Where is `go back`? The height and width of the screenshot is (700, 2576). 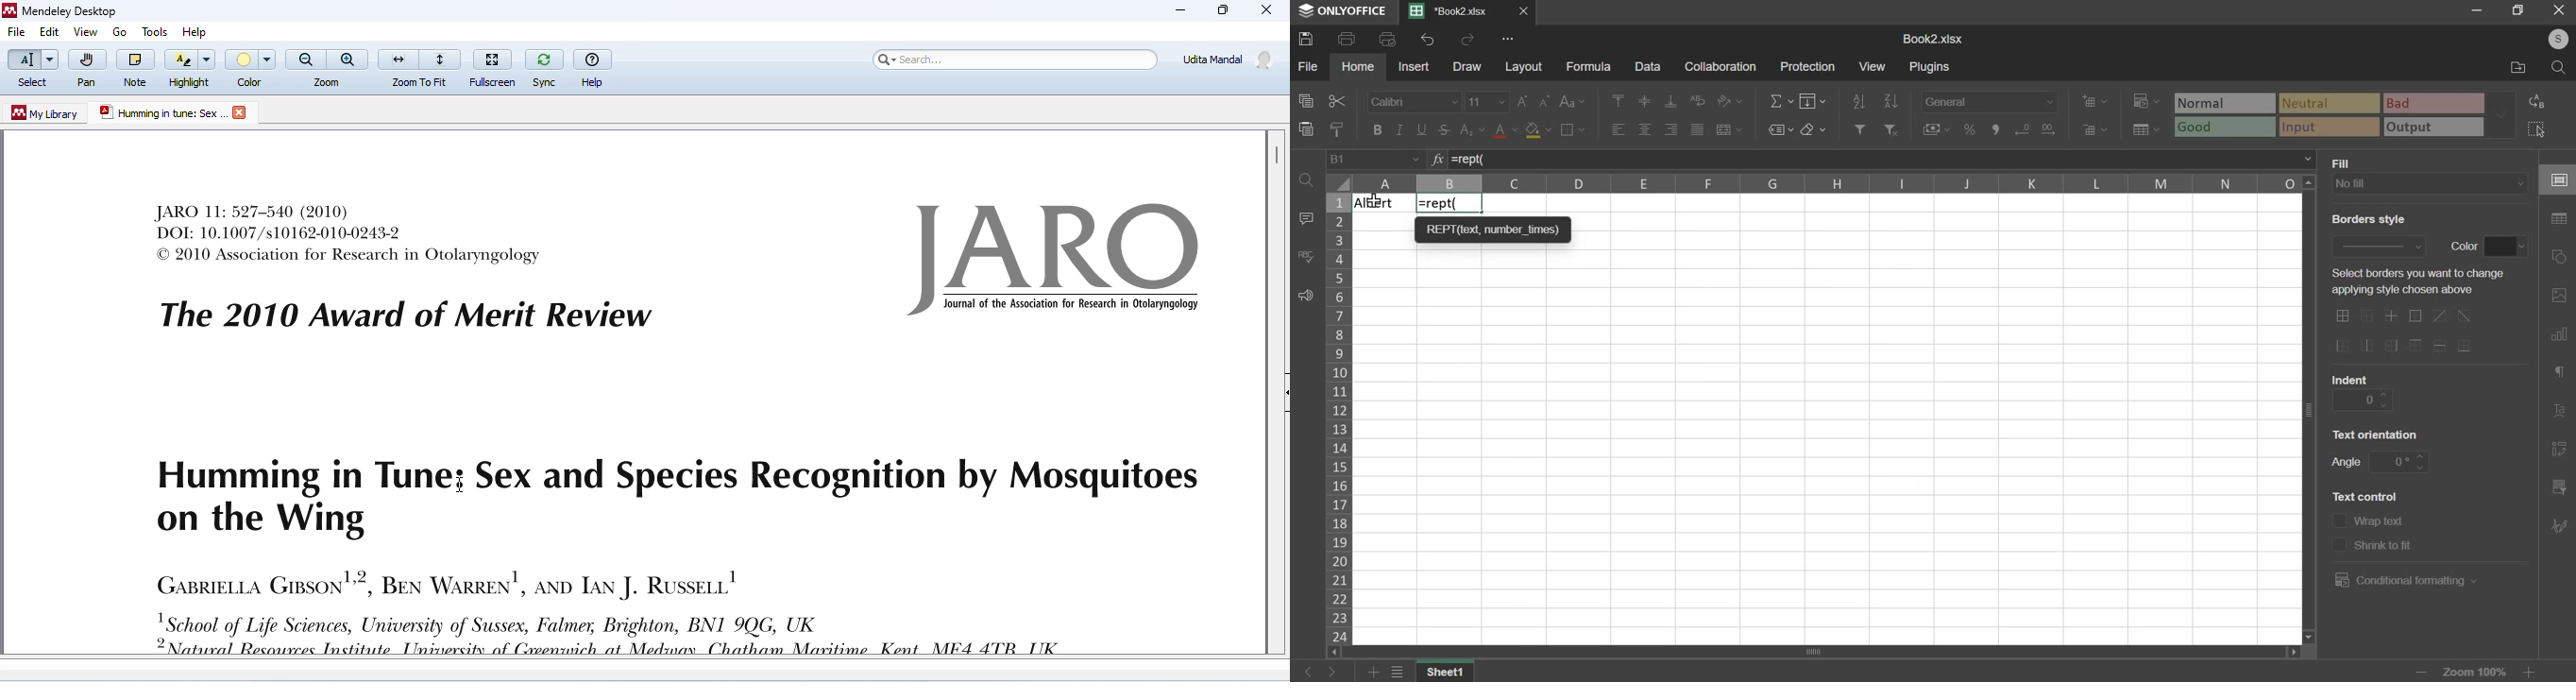
go back is located at coordinates (1305, 672).